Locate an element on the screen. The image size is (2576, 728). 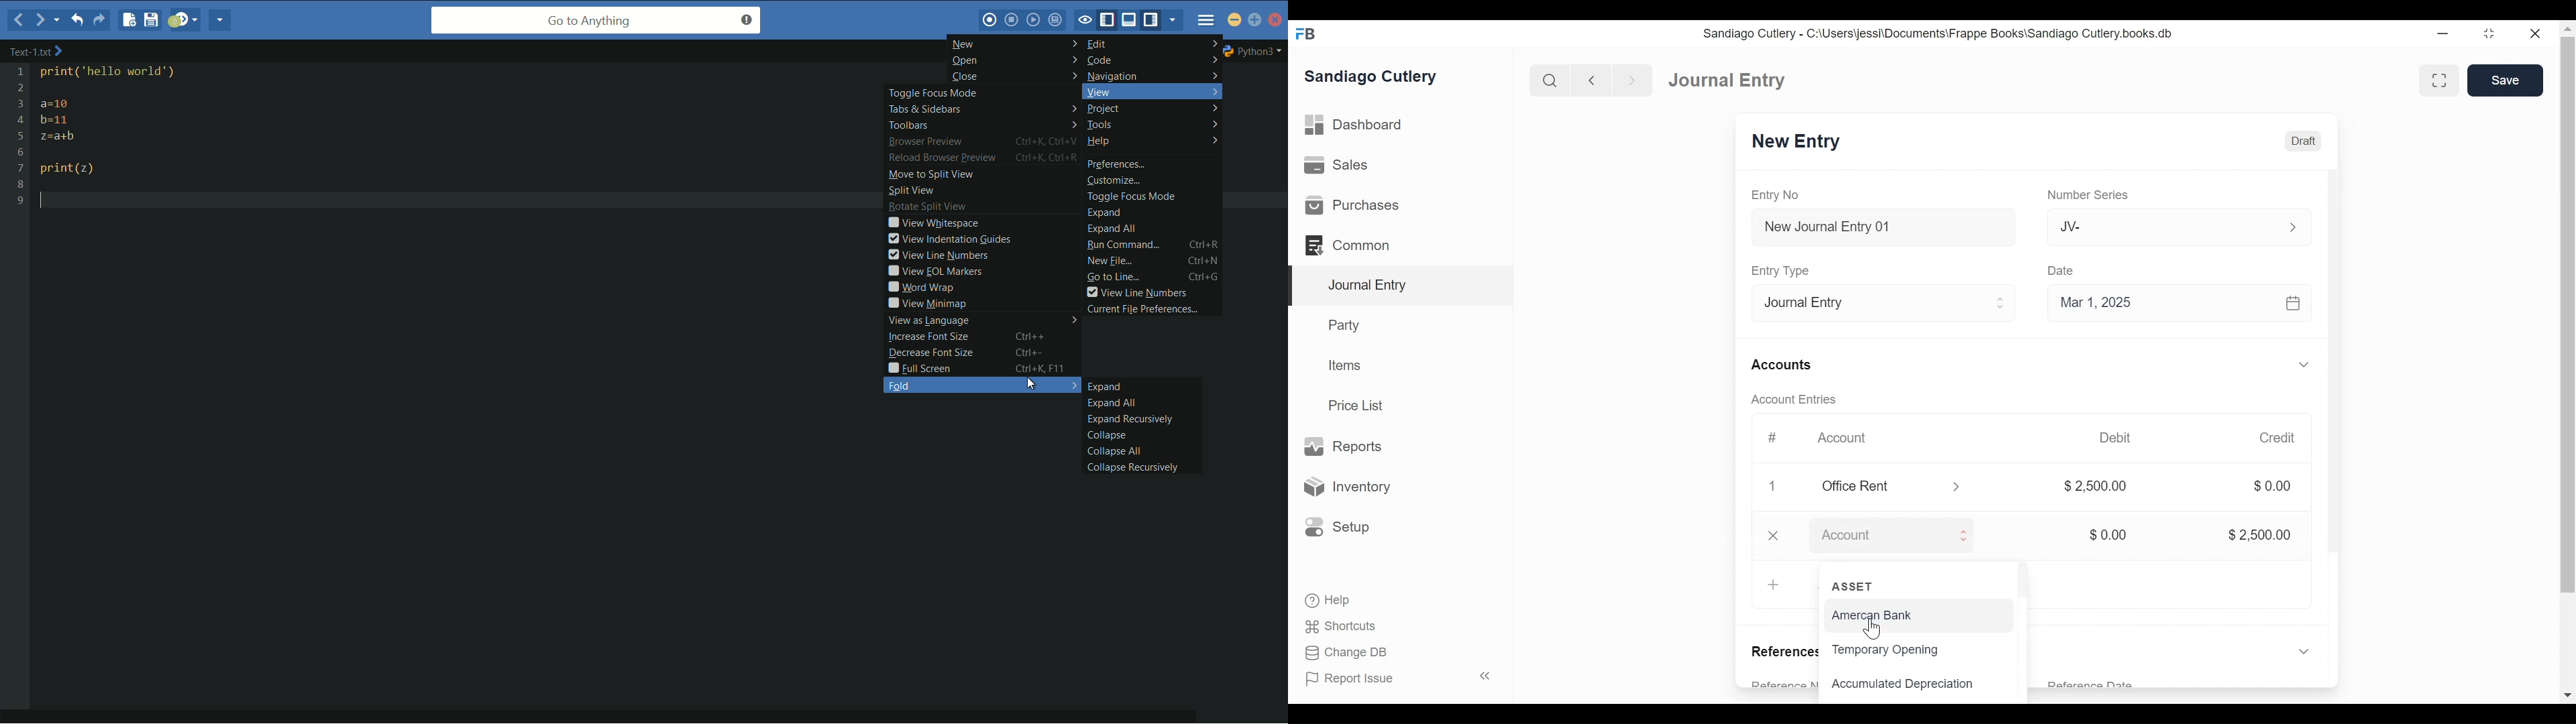
American Bank is located at coordinates (1915, 619).